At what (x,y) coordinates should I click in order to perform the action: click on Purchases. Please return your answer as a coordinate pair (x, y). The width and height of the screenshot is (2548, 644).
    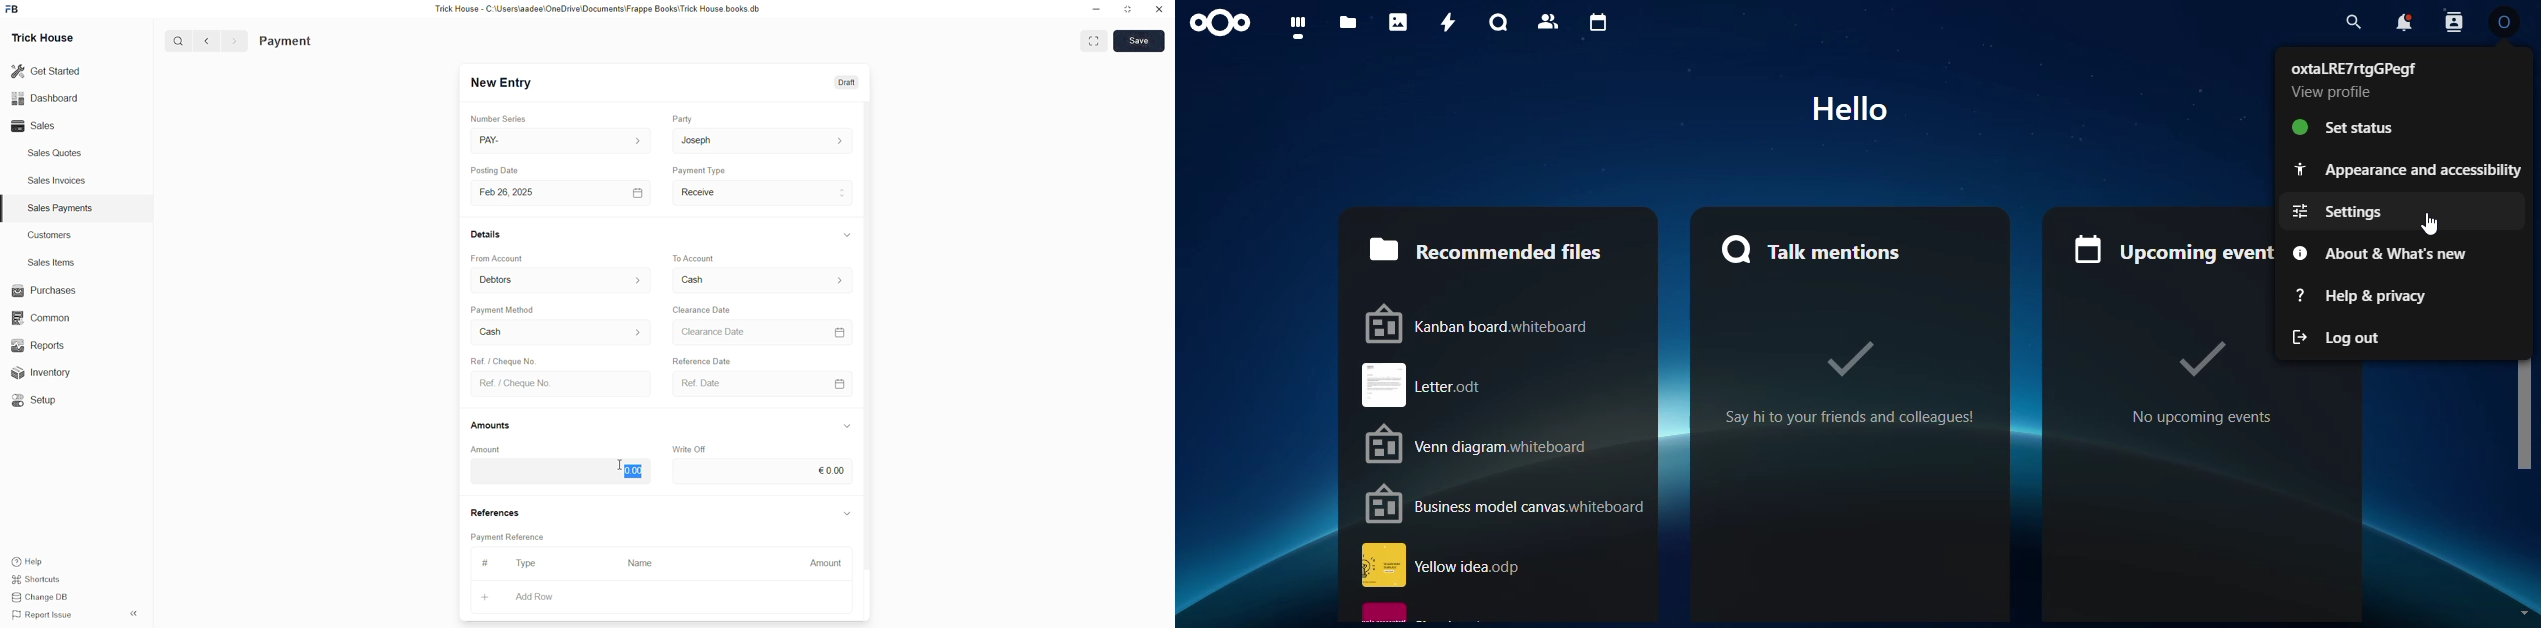
    Looking at the image, I should click on (47, 291).